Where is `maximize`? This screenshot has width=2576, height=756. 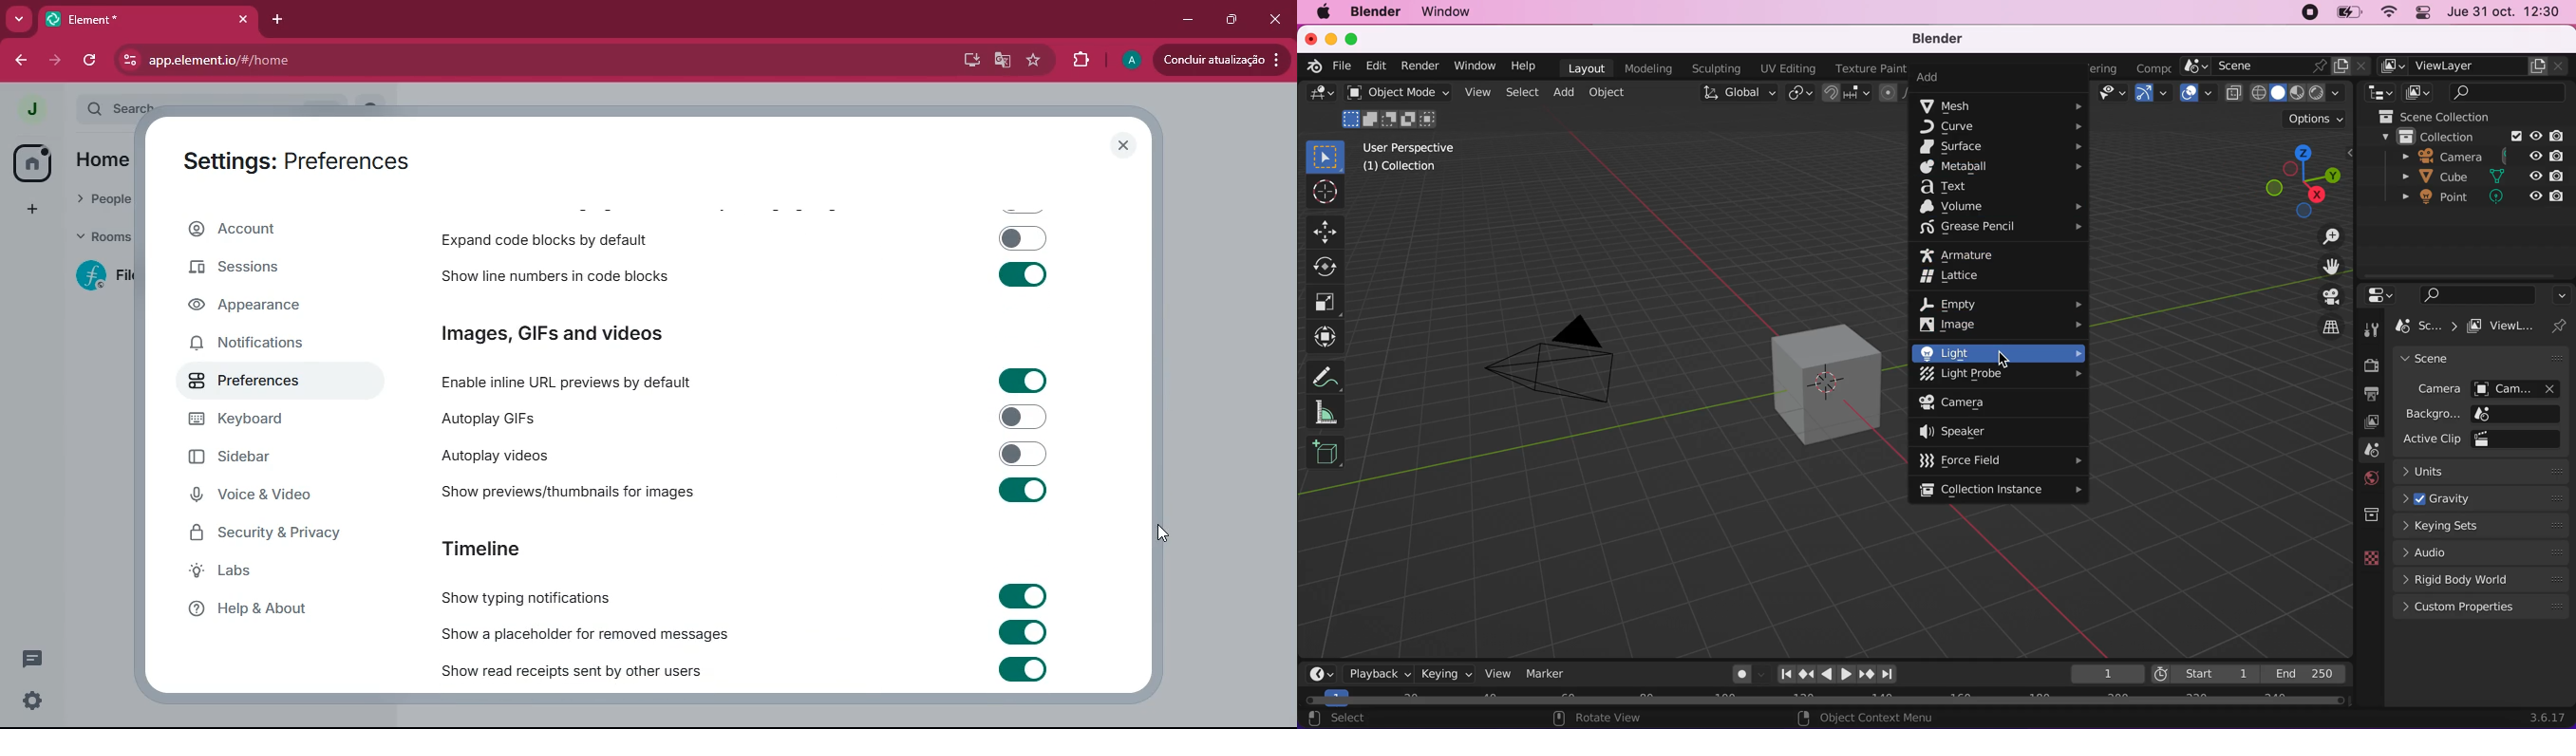
maximize is located at coordinates (1233, 18).